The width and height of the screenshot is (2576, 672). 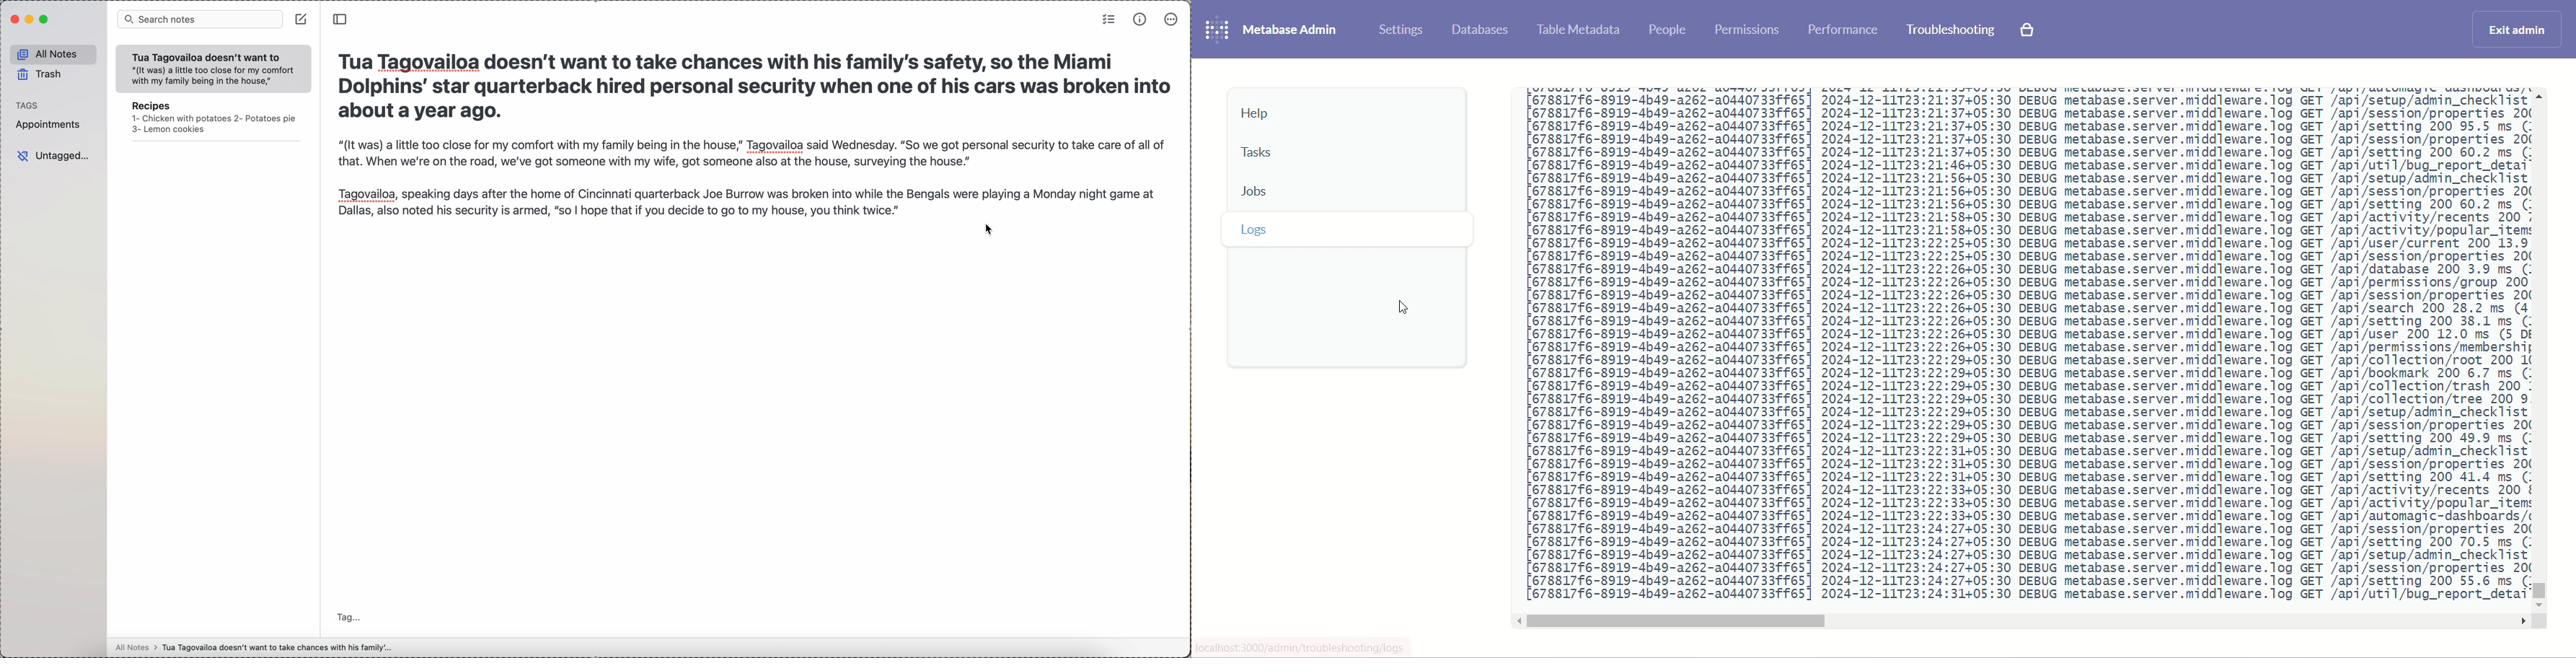 What do you see at coordinates (53, 125) in the screenshot?
I see `appointments` at bounding box center [53, 125].